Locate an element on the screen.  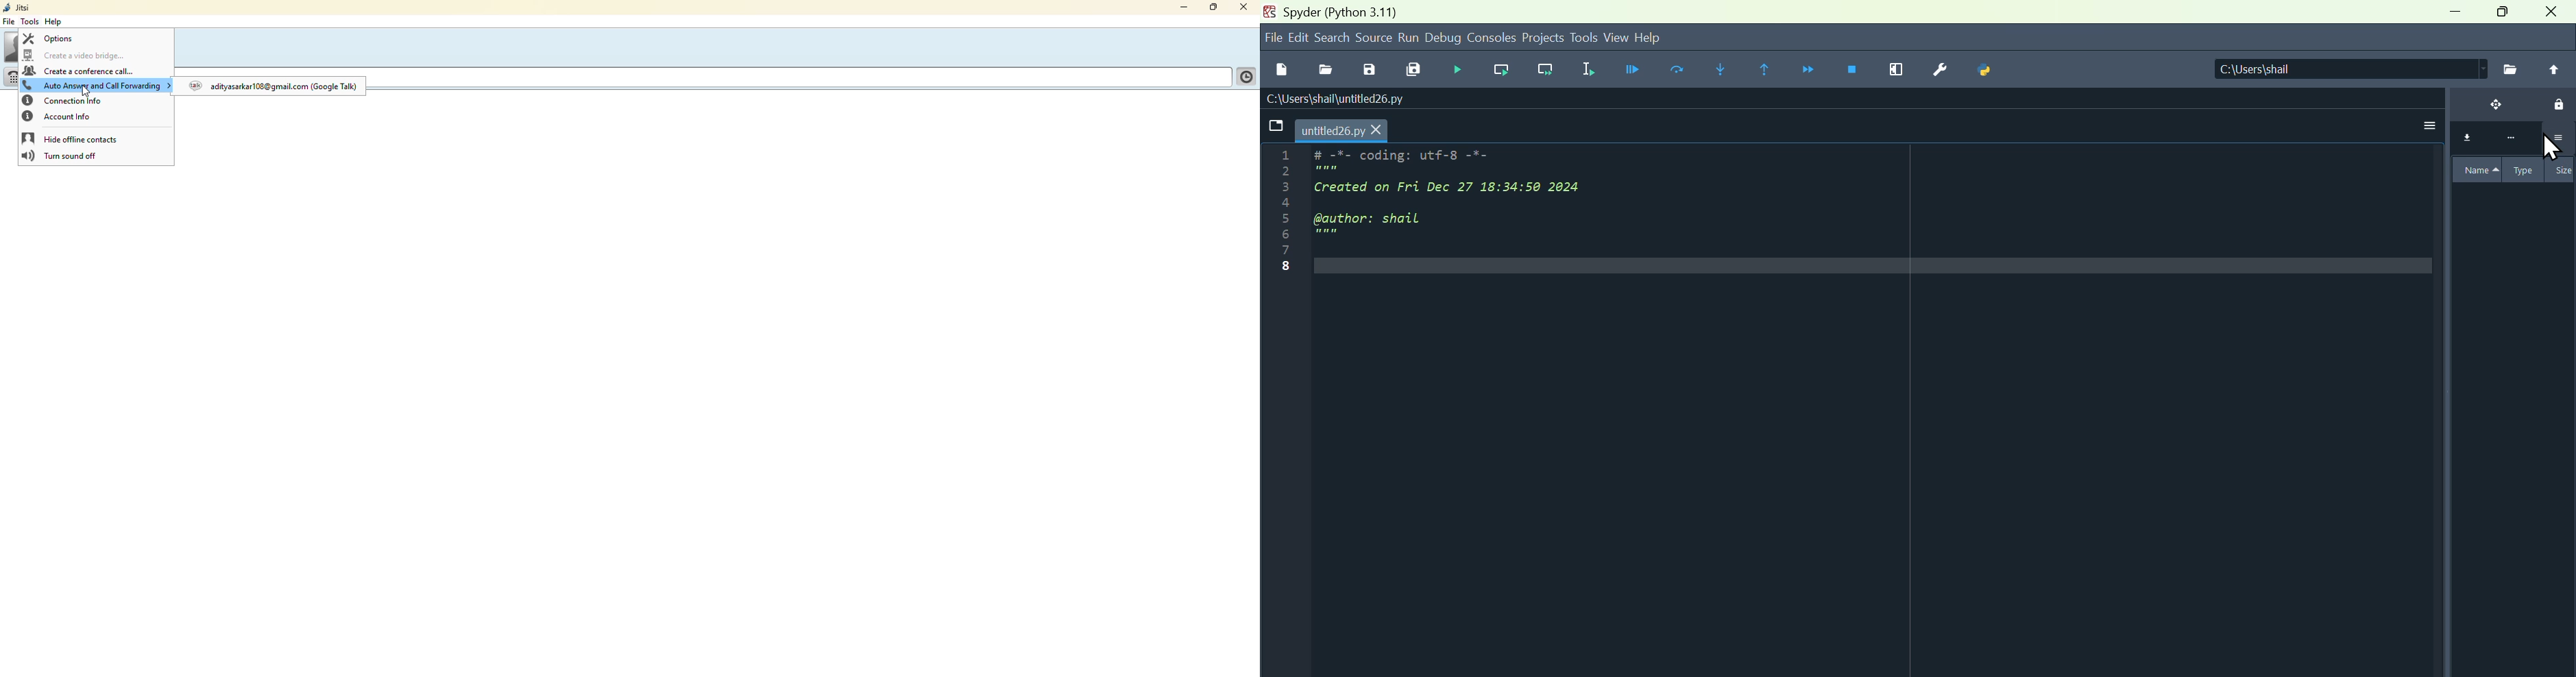
# -*- coding: utf-8 -*-
Created on Fri Dec 27 18:34:50 2024
@author: shail is located at coordinates (1479, 202).